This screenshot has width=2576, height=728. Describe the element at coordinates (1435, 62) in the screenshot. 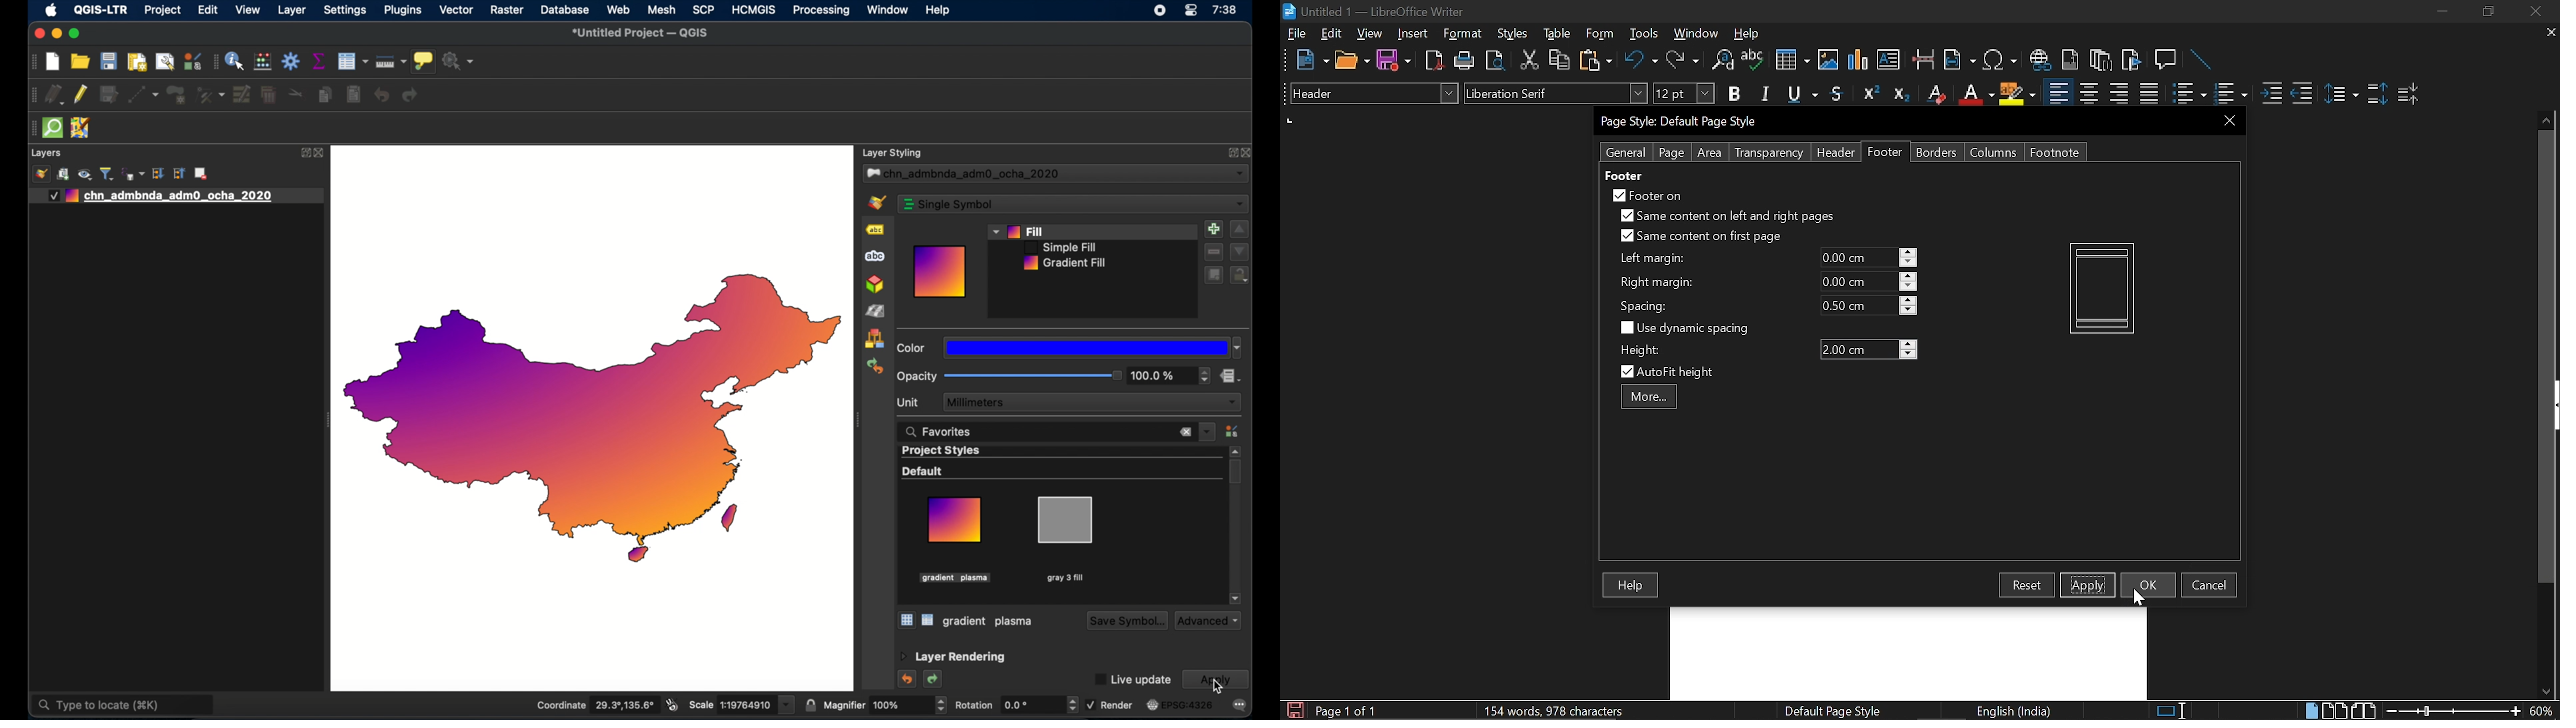

I see `export as PDF` at that location.